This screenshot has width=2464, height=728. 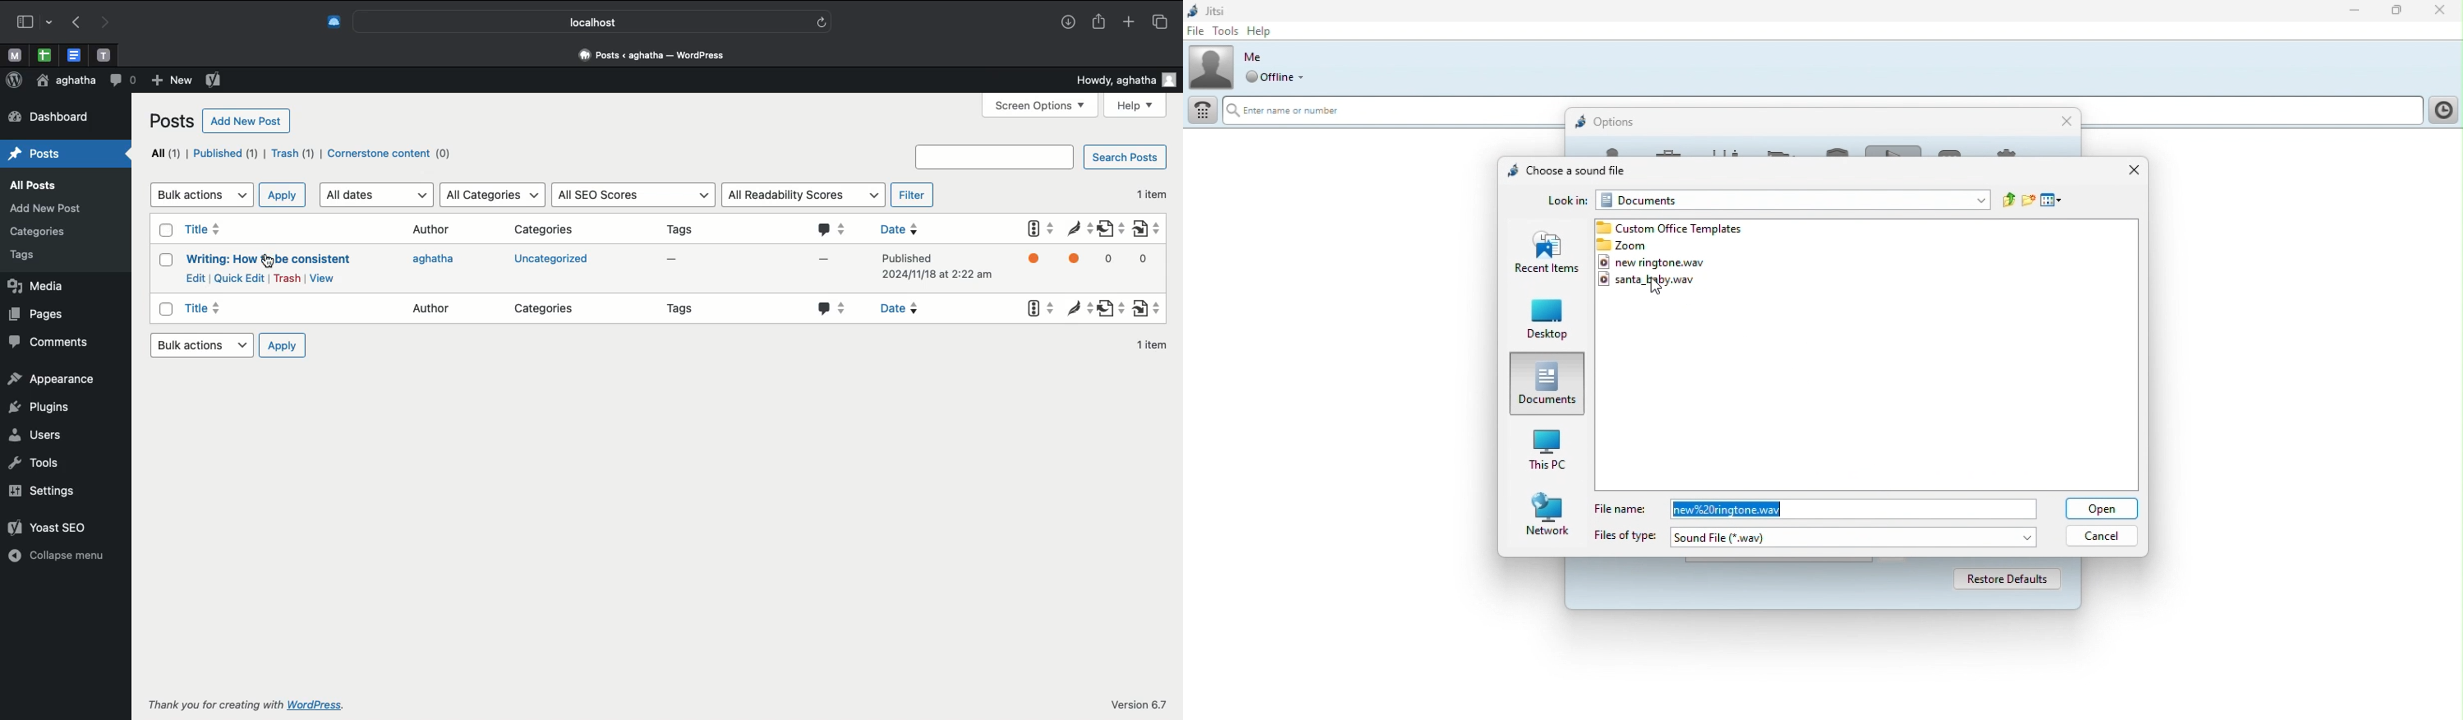 I want to click on Share, so click(x=1101, y=22).